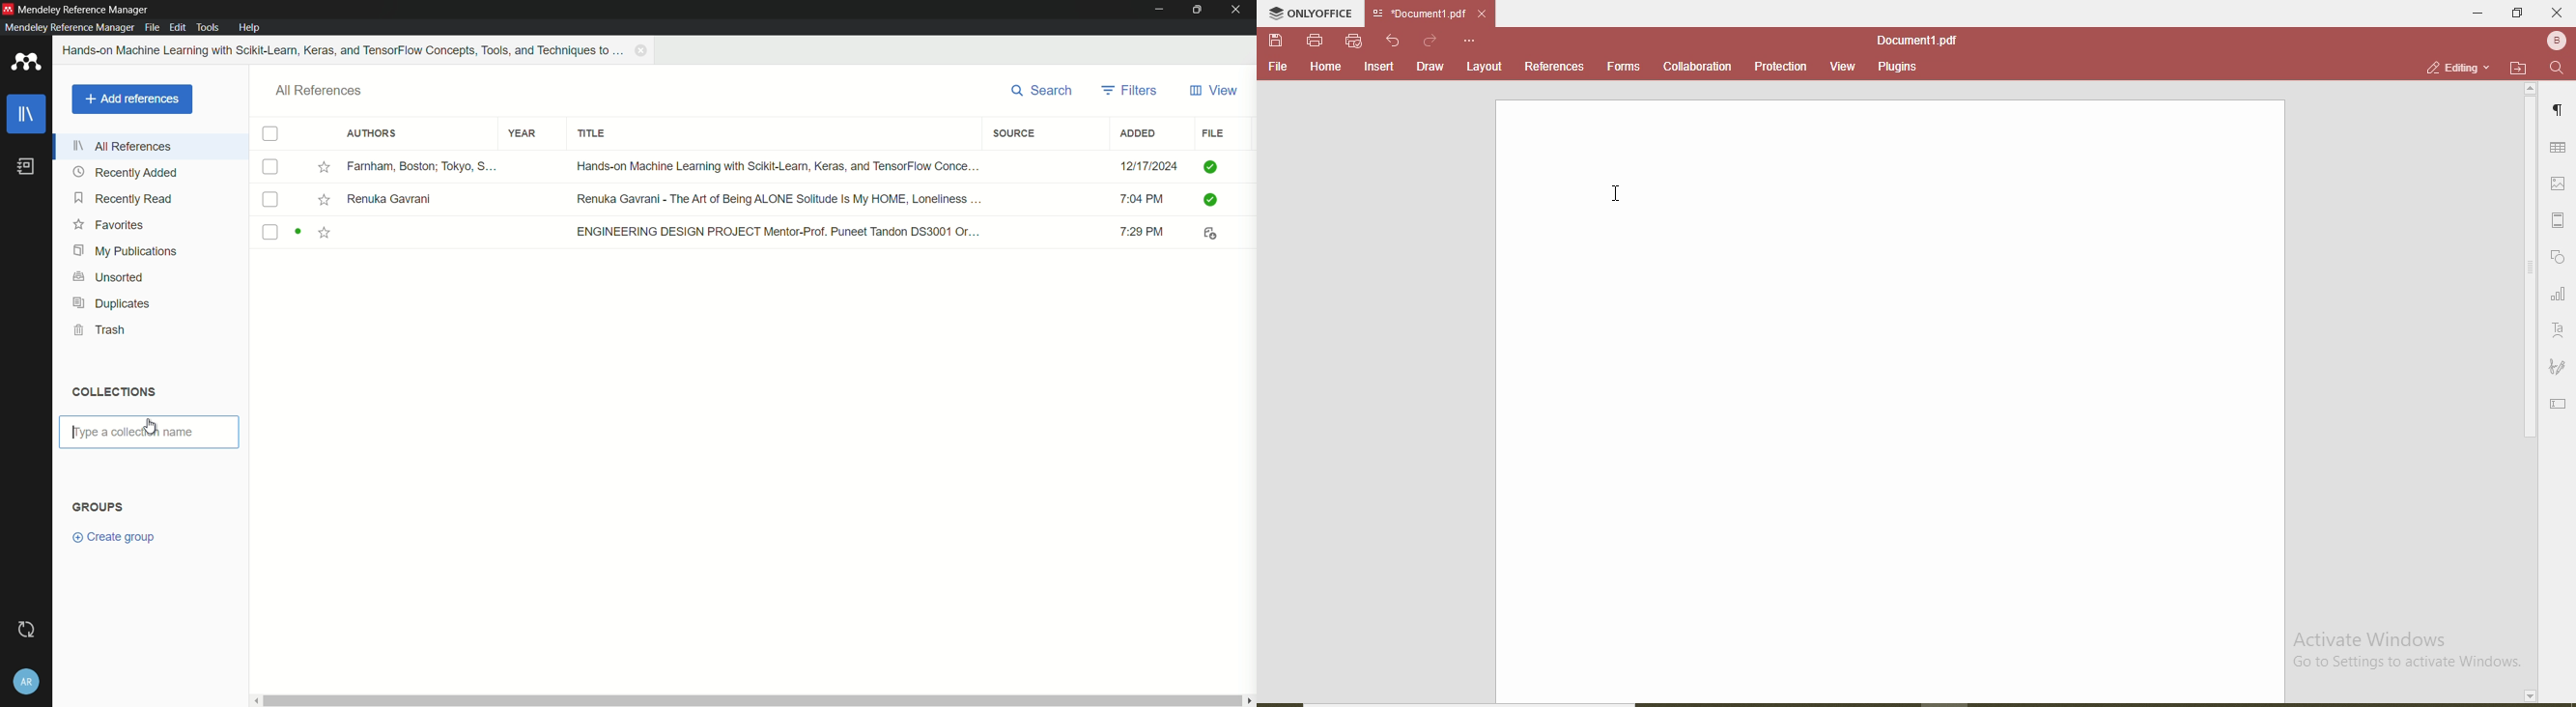  Describe the element at coordinates (344, 50) in the screenshot. I see `book name` at that location.